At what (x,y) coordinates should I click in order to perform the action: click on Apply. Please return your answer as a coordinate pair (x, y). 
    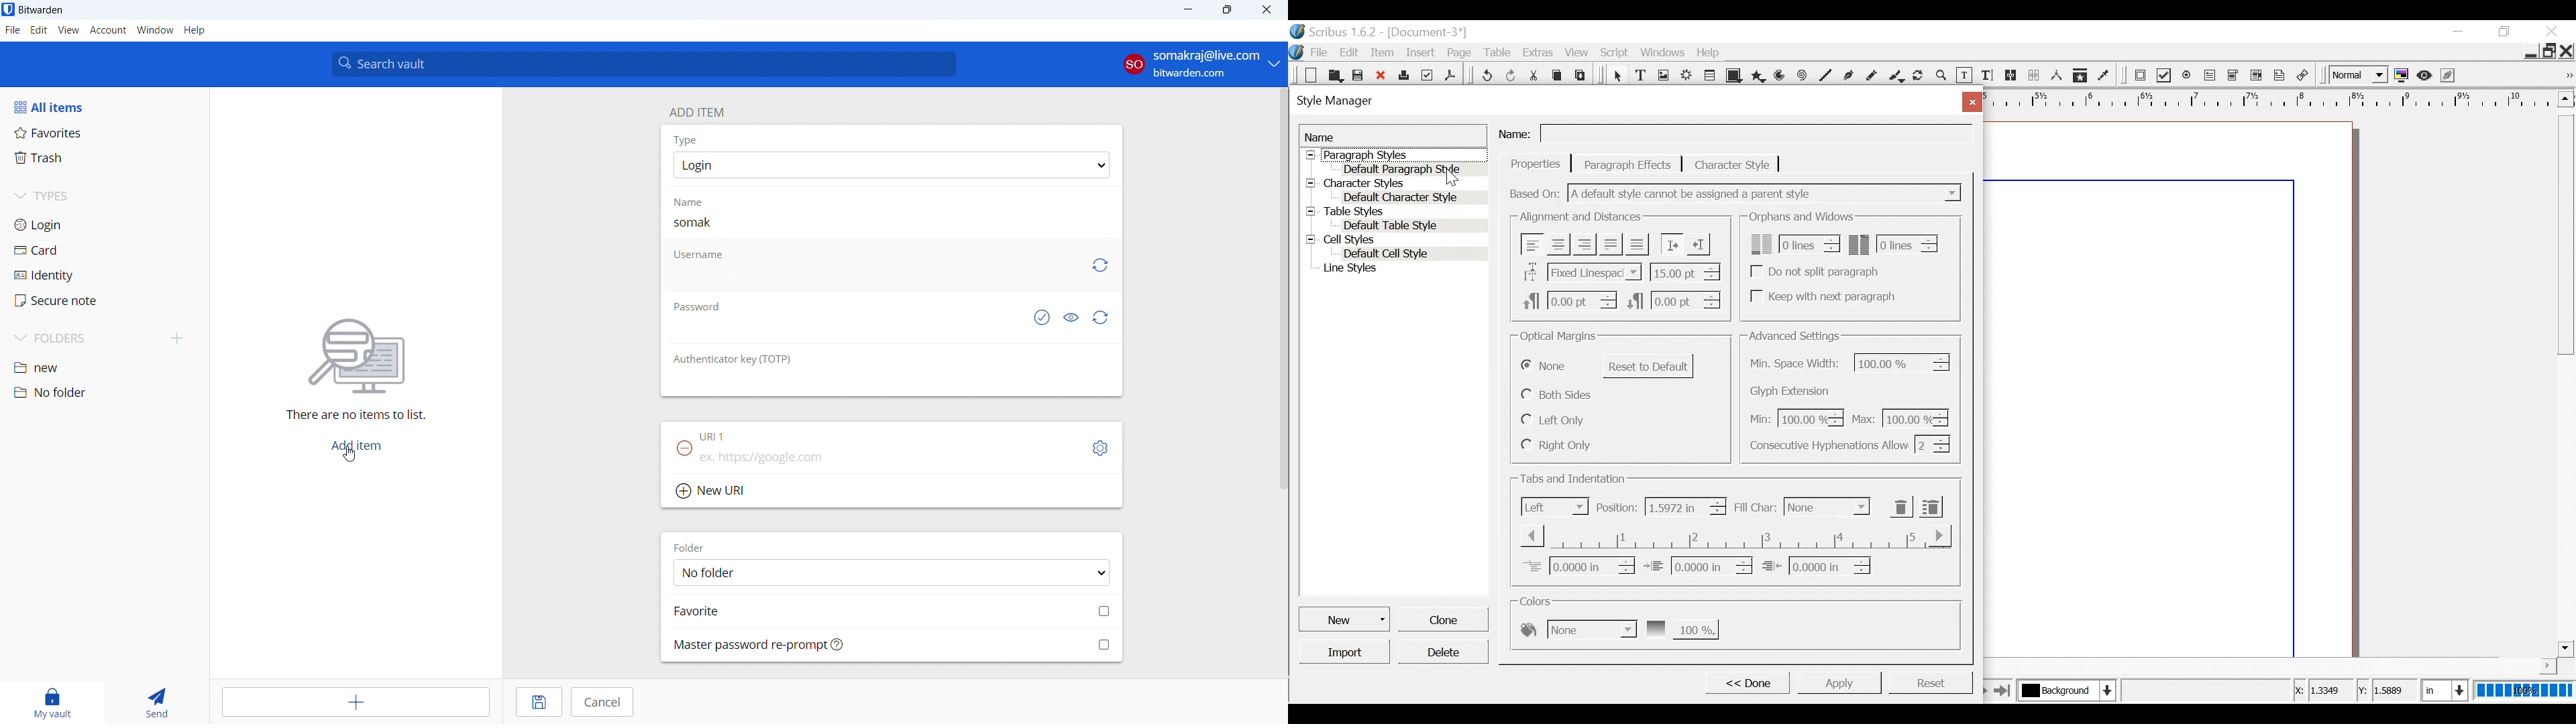
    Looking at the image, I should click on (1839, 682).